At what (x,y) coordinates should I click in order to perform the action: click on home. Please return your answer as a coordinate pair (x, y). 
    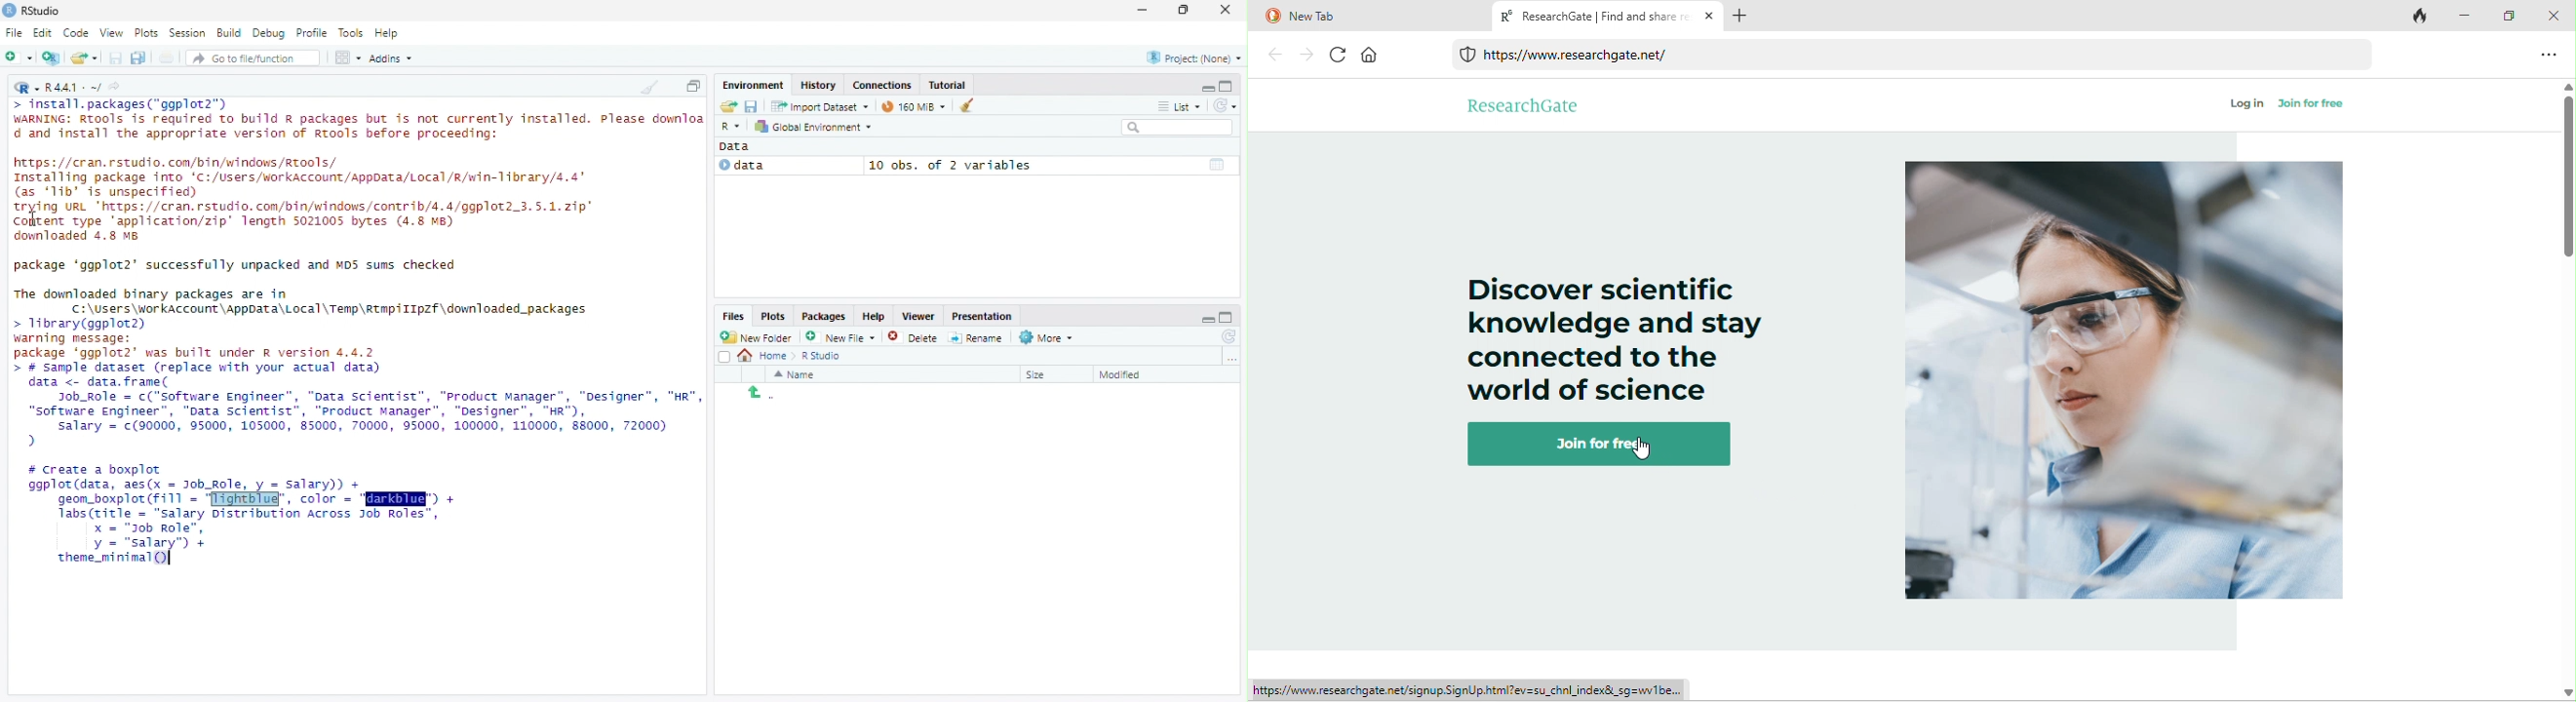
    Looking at the image, I should click on (1370, 54).